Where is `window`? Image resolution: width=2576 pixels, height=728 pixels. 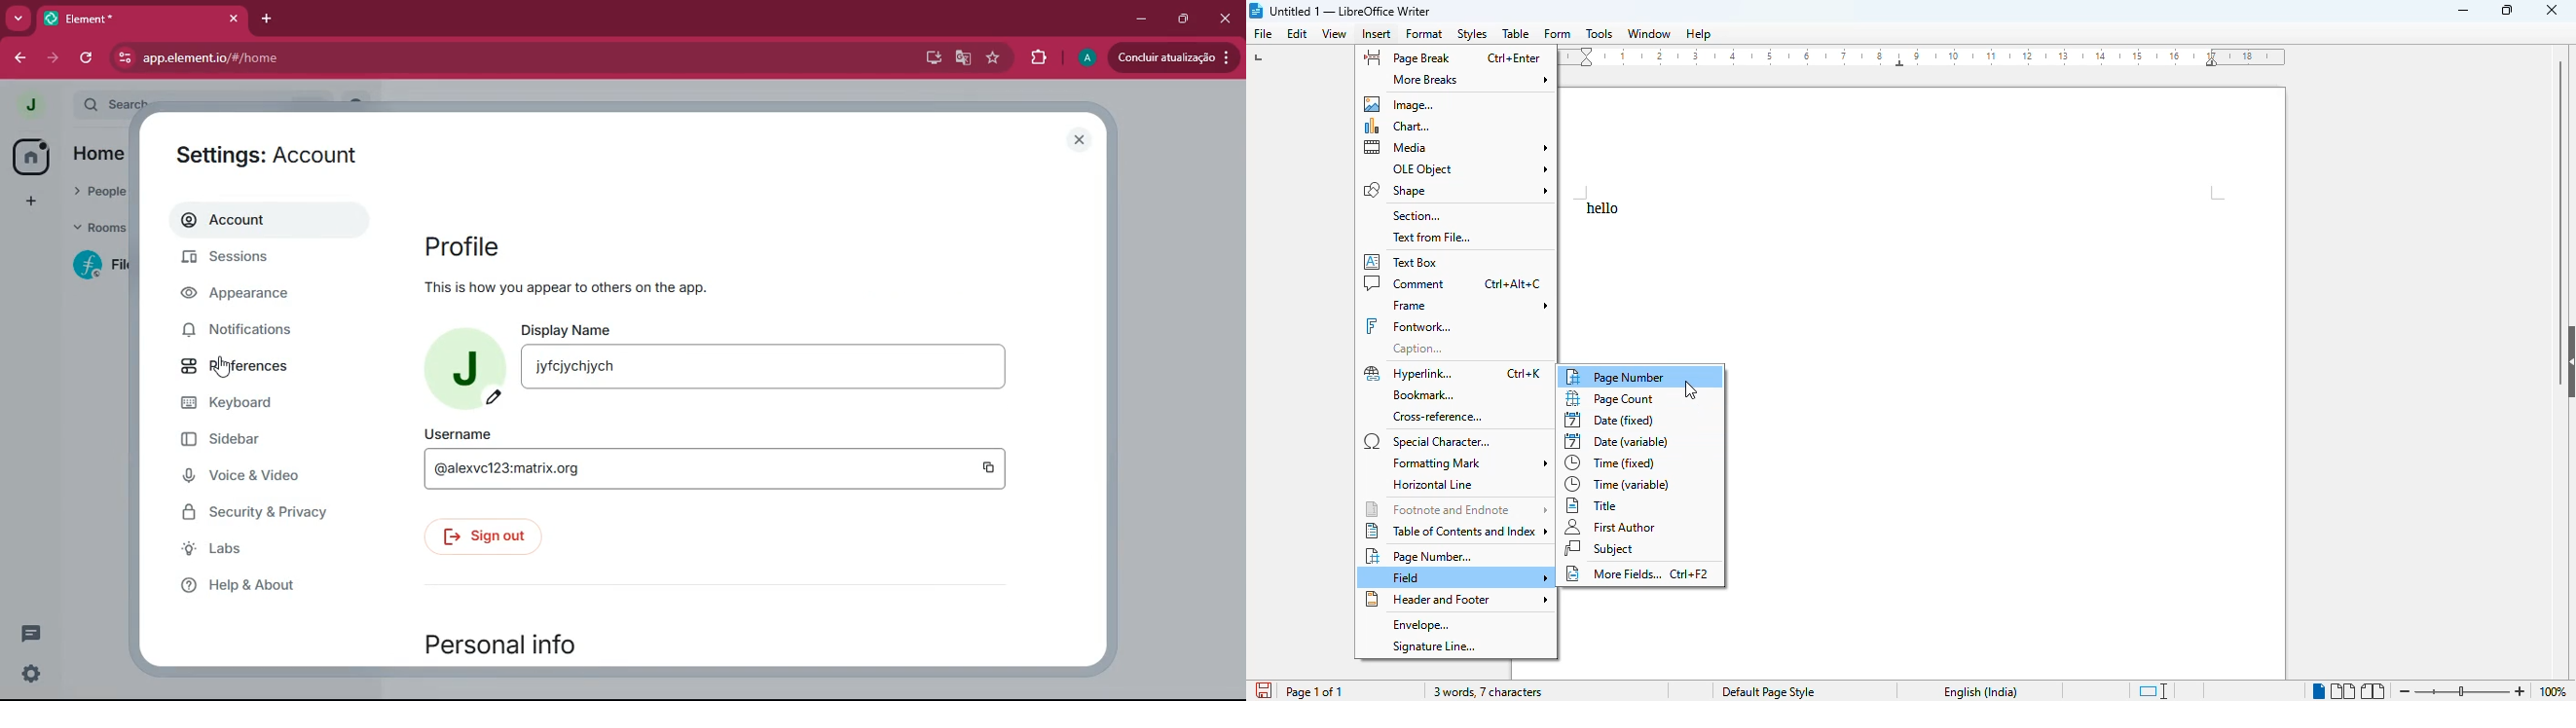
window is located at coordinates (1649, 33).